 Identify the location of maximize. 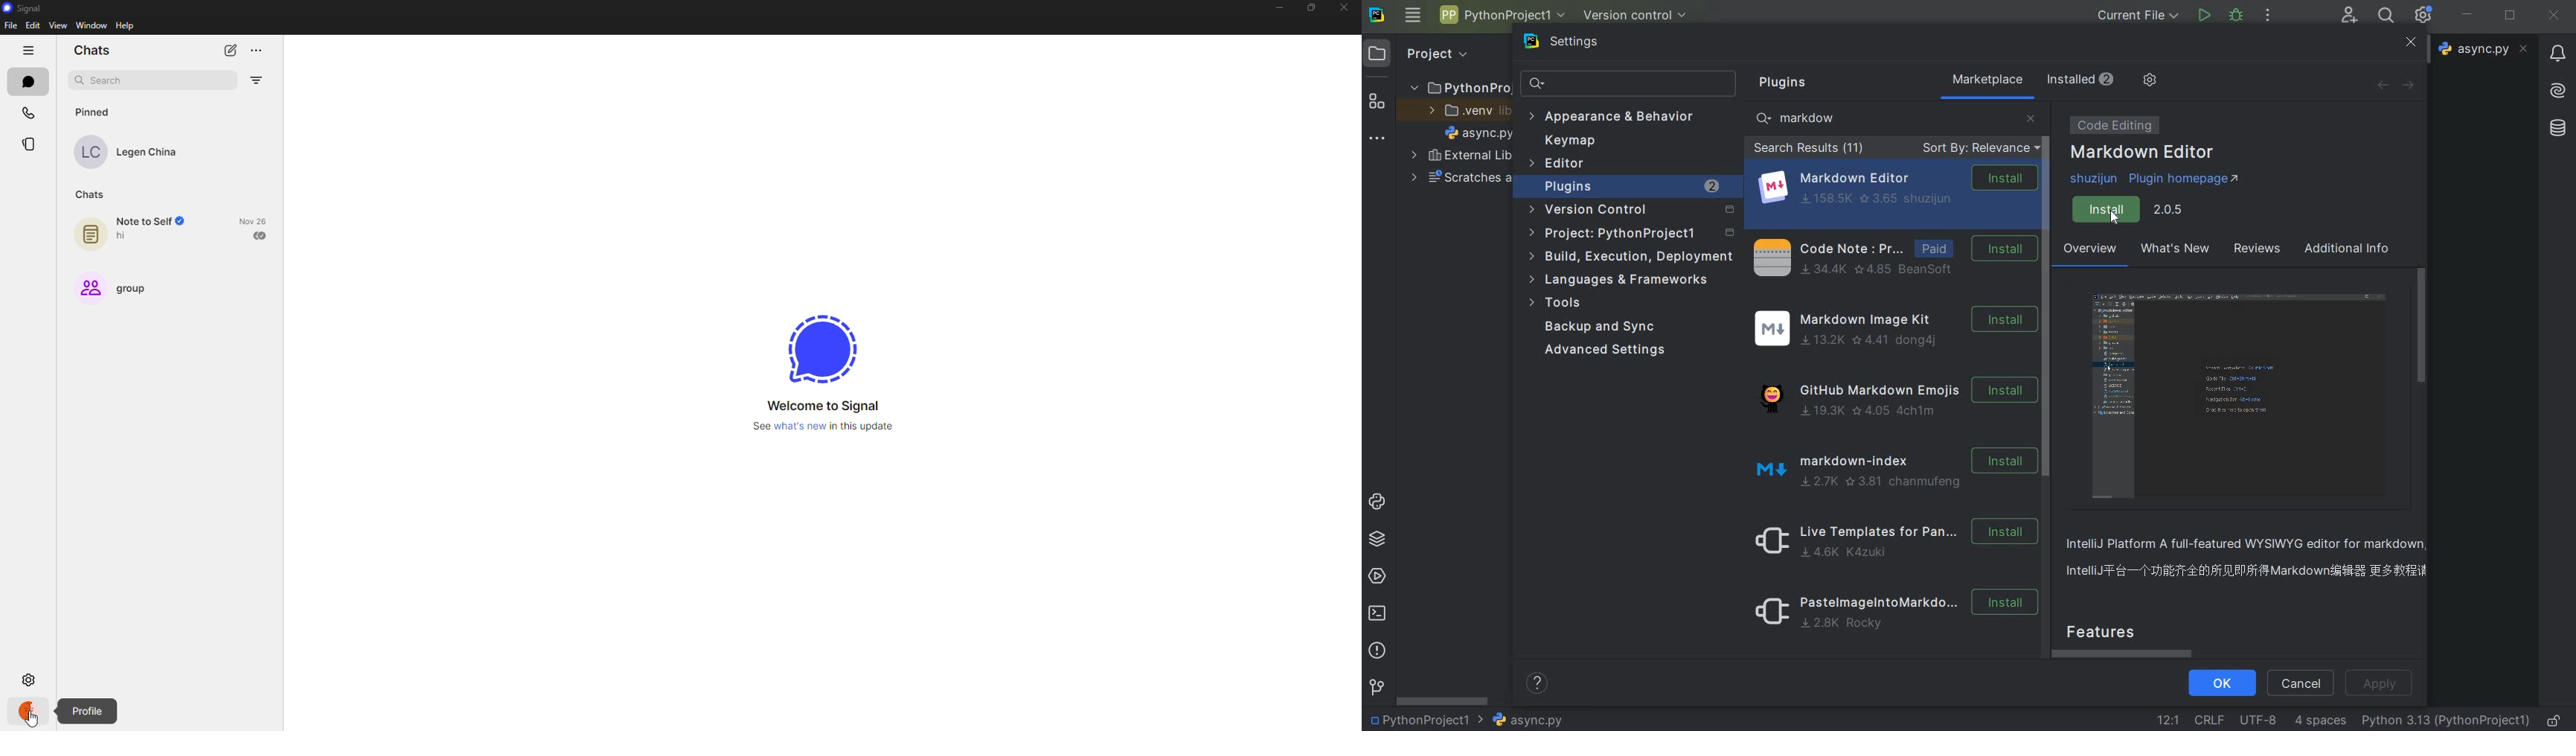
(1310, 9).